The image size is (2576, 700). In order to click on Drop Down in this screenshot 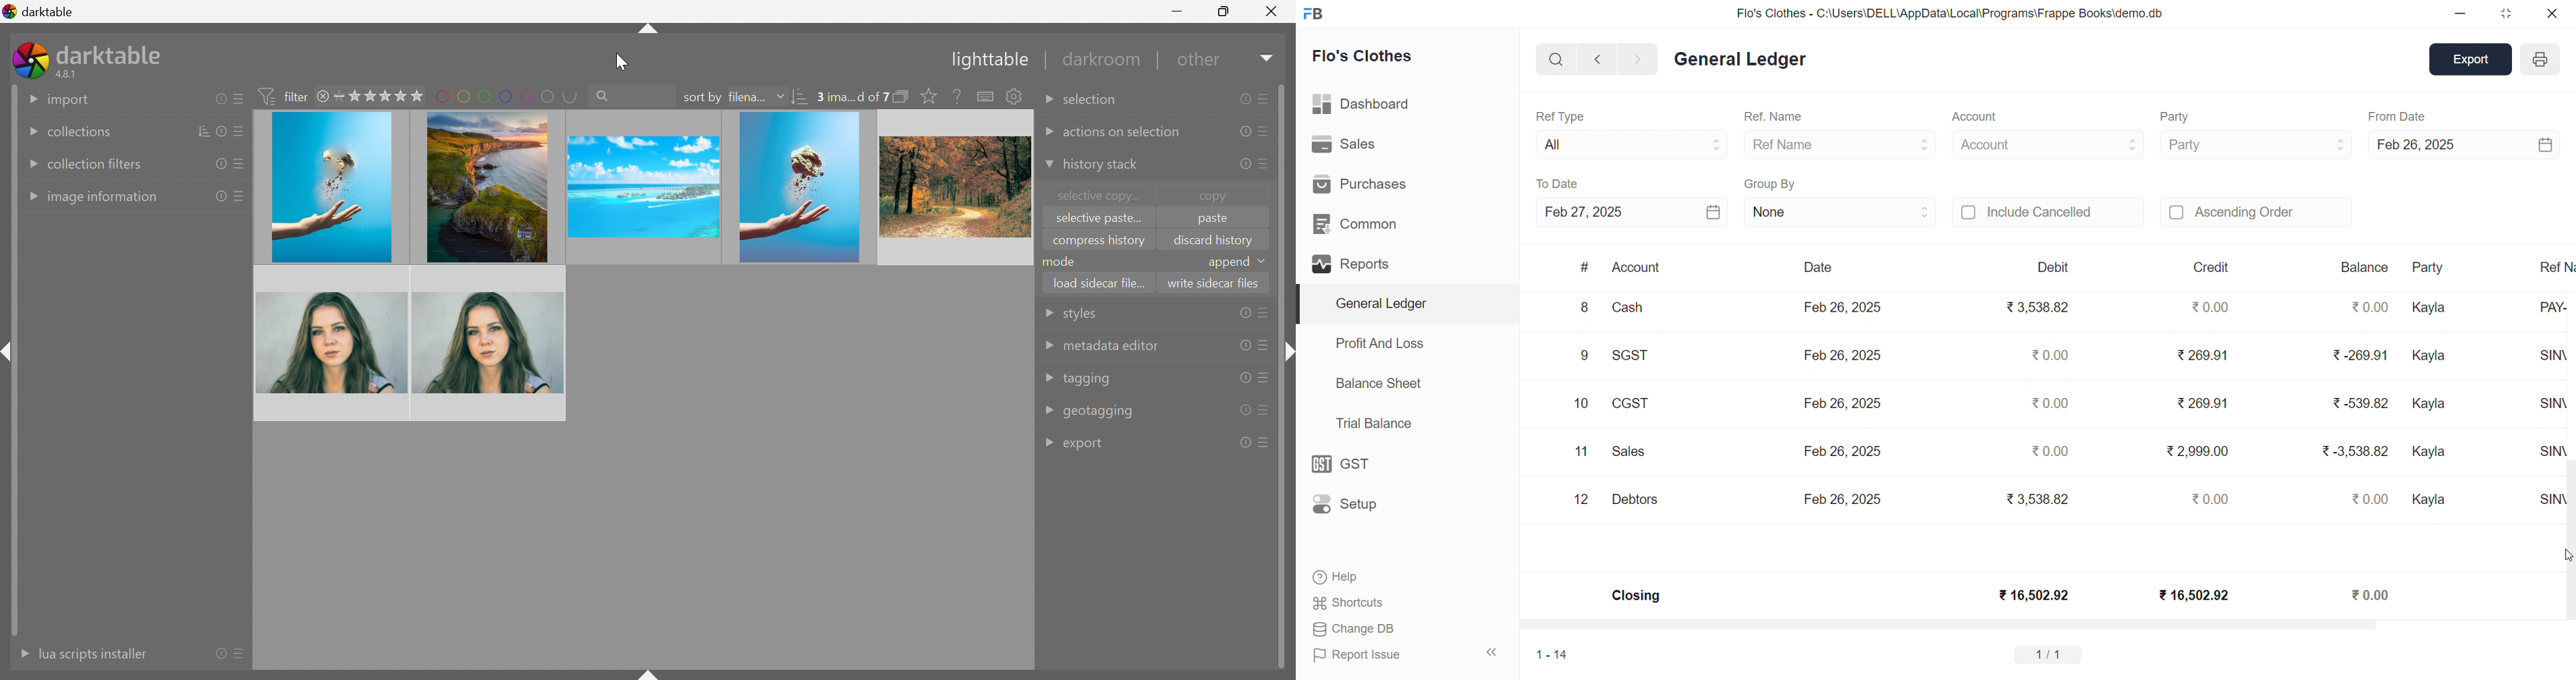, I will do `click(1047, 132)`.